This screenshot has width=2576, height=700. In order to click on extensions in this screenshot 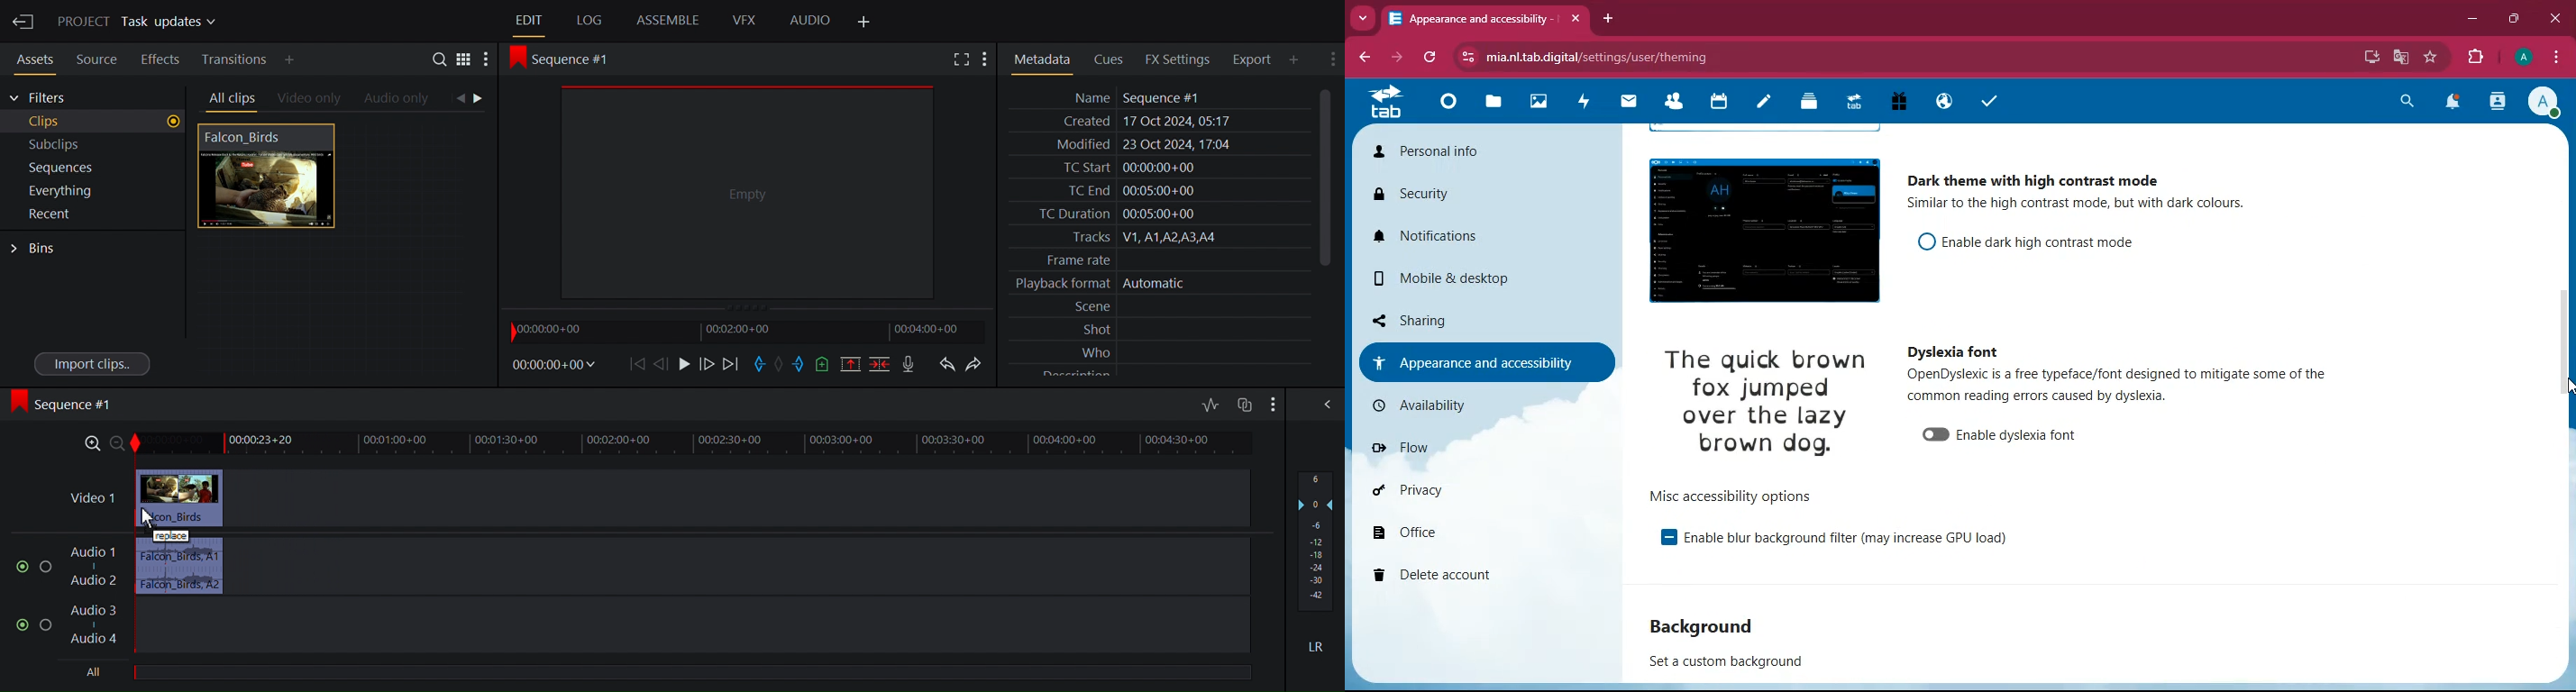, I will do `click(2476, 58)`.